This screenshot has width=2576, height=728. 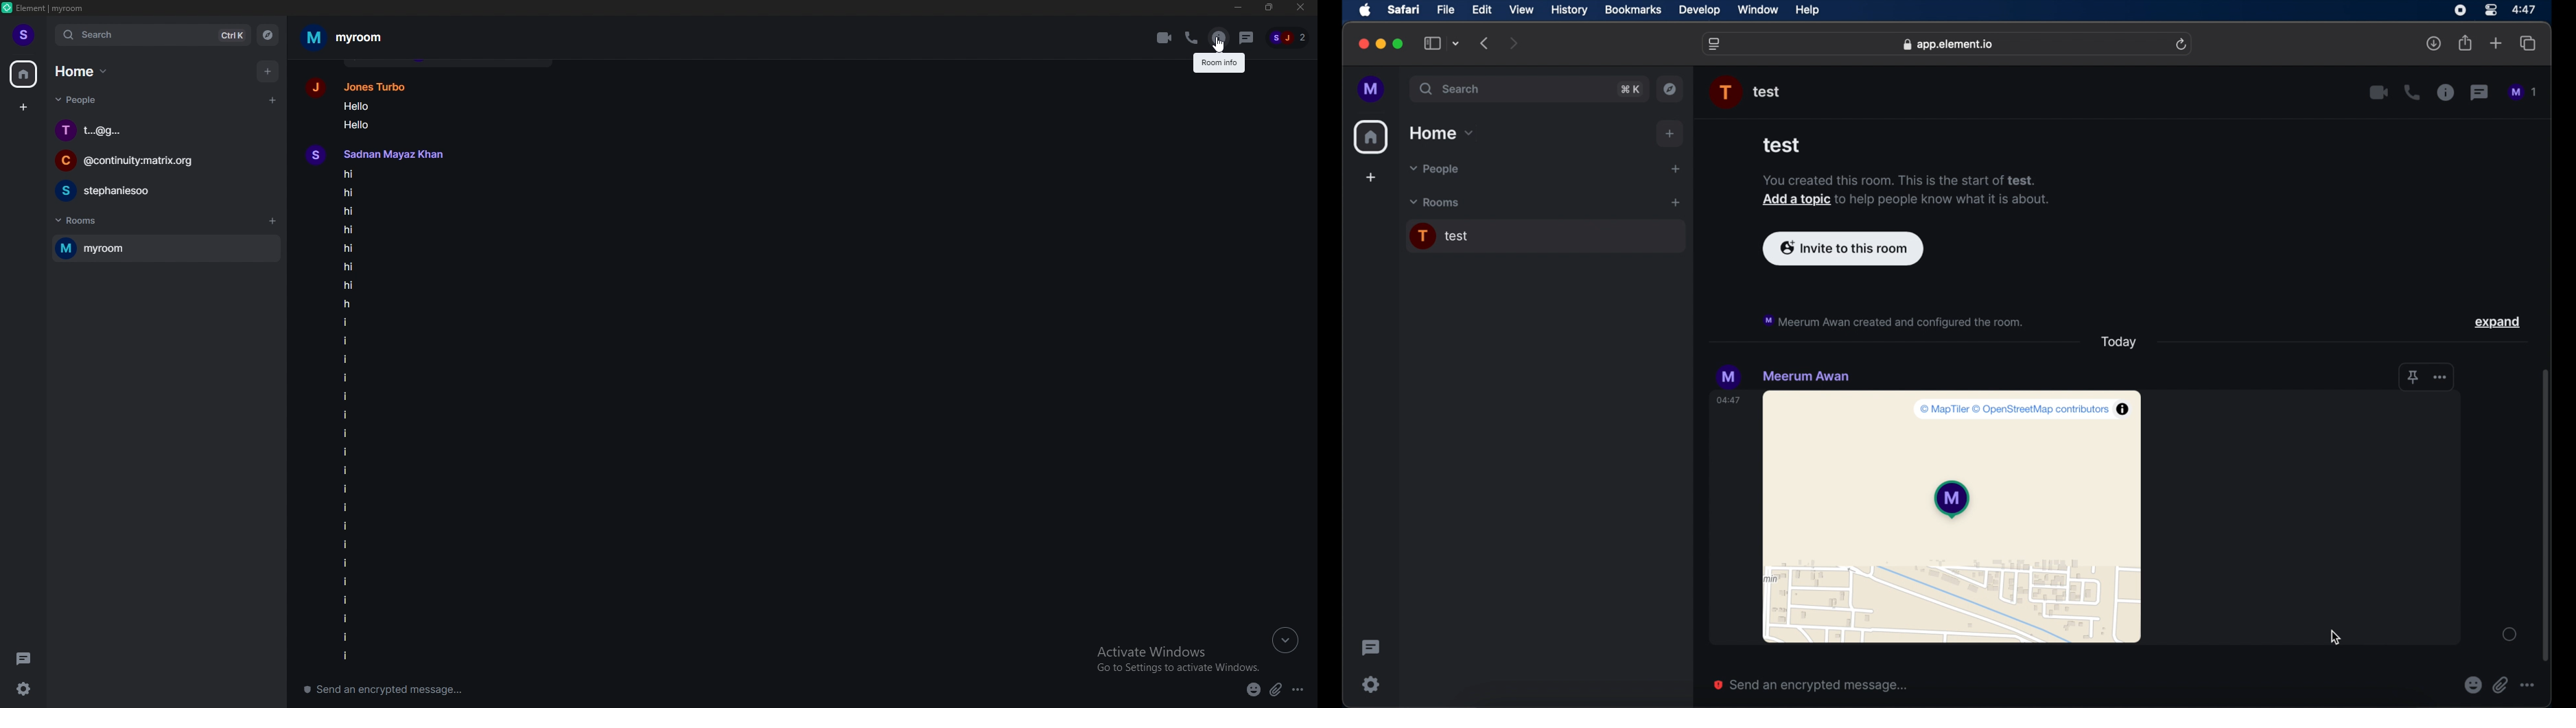 I want to click on expand, so click(x=2500, y=321).